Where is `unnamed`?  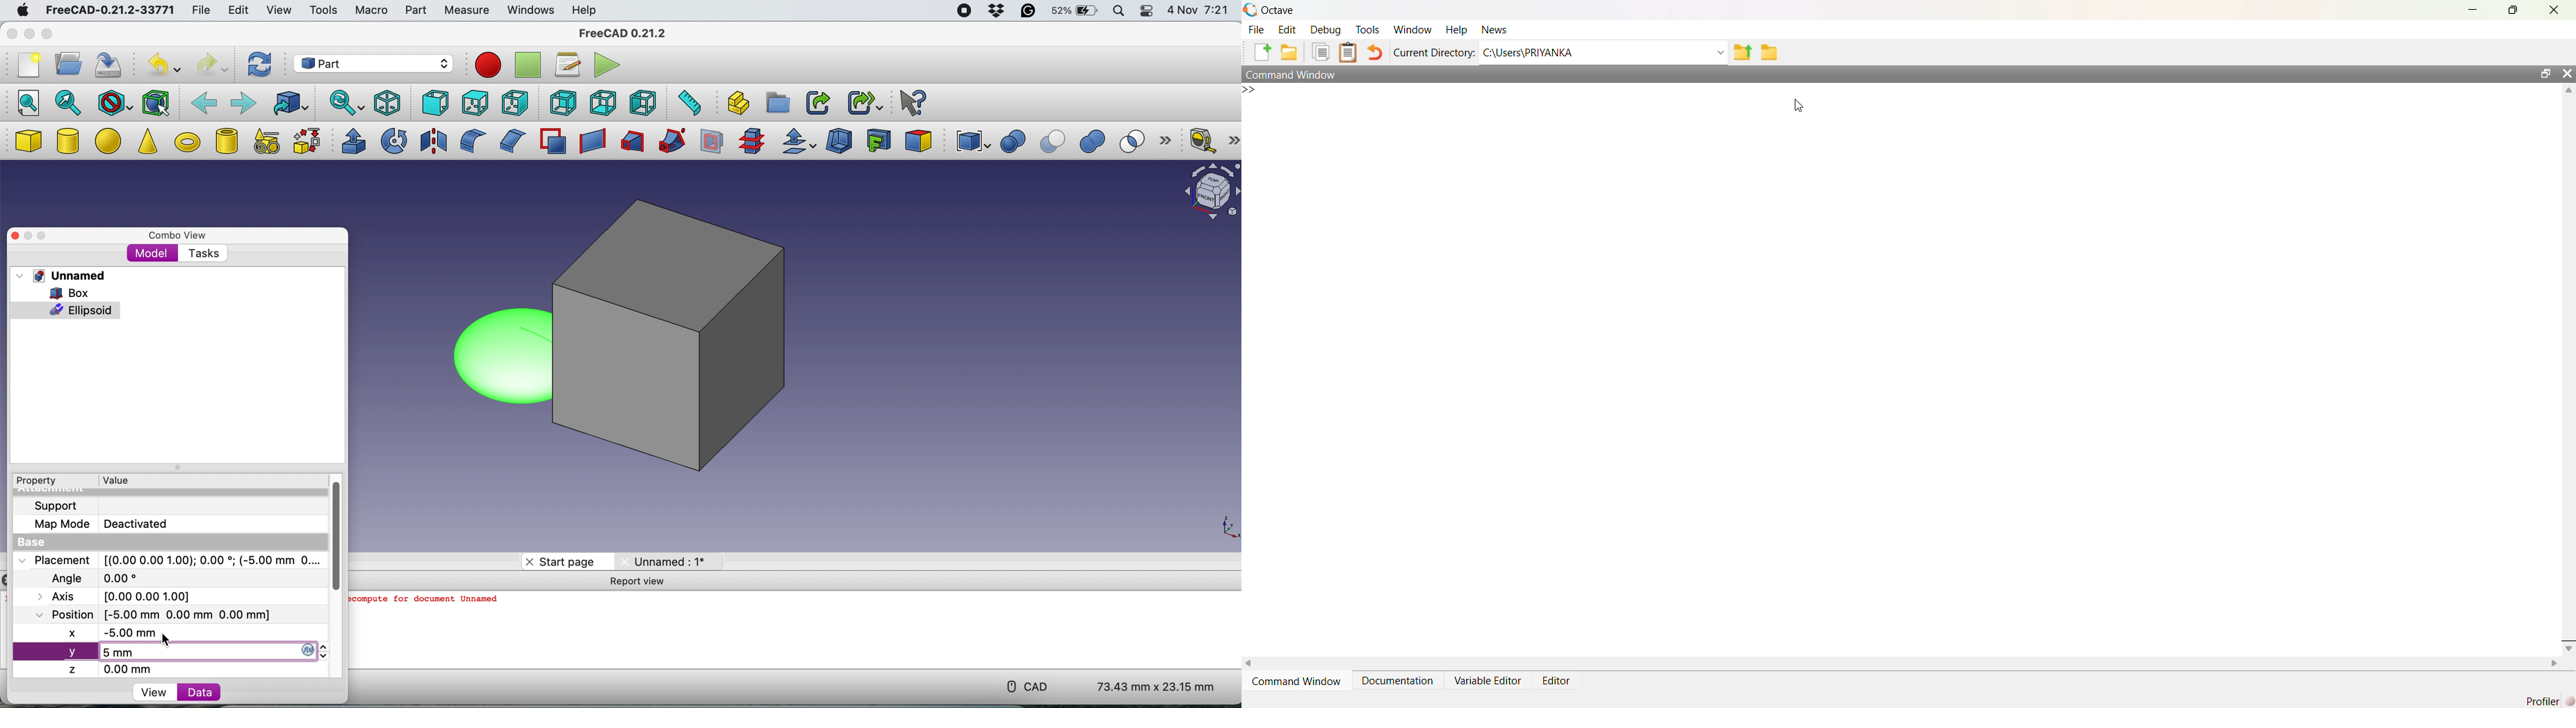
unnamed is located at coordinates (60, 276).